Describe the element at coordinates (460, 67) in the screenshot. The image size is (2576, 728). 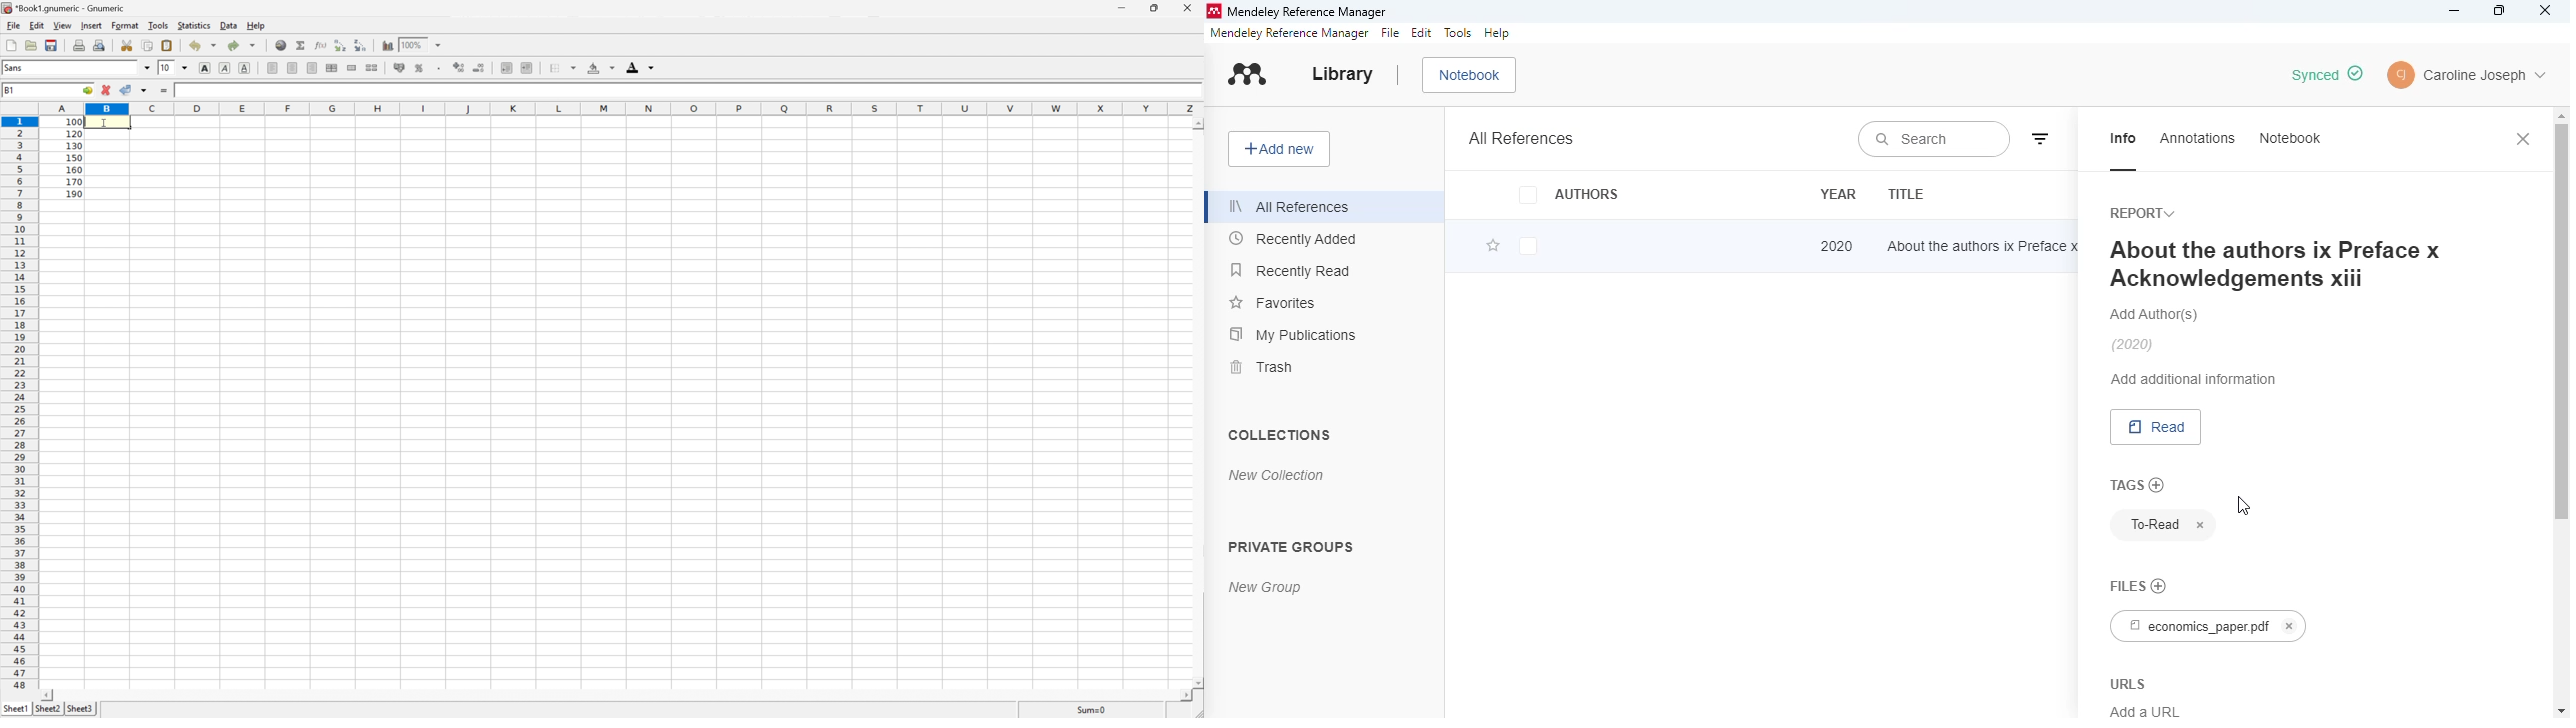
I see `Increase the number of decimals displayed` at that location.